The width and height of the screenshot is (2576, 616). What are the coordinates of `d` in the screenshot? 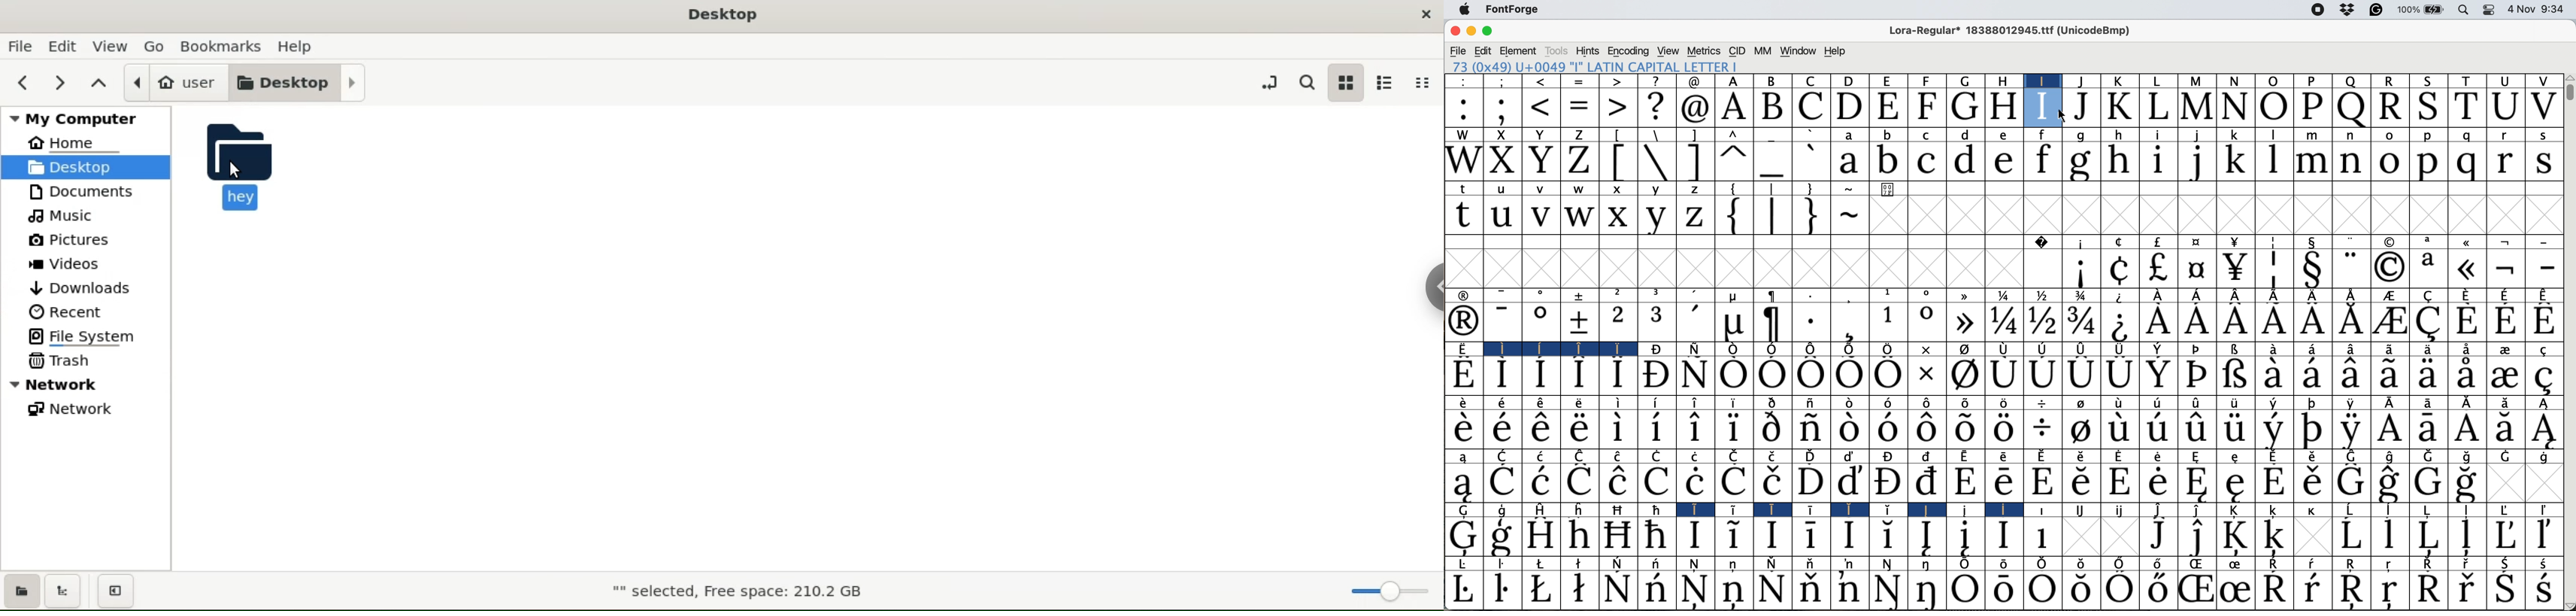 It's located at (1967, 162).